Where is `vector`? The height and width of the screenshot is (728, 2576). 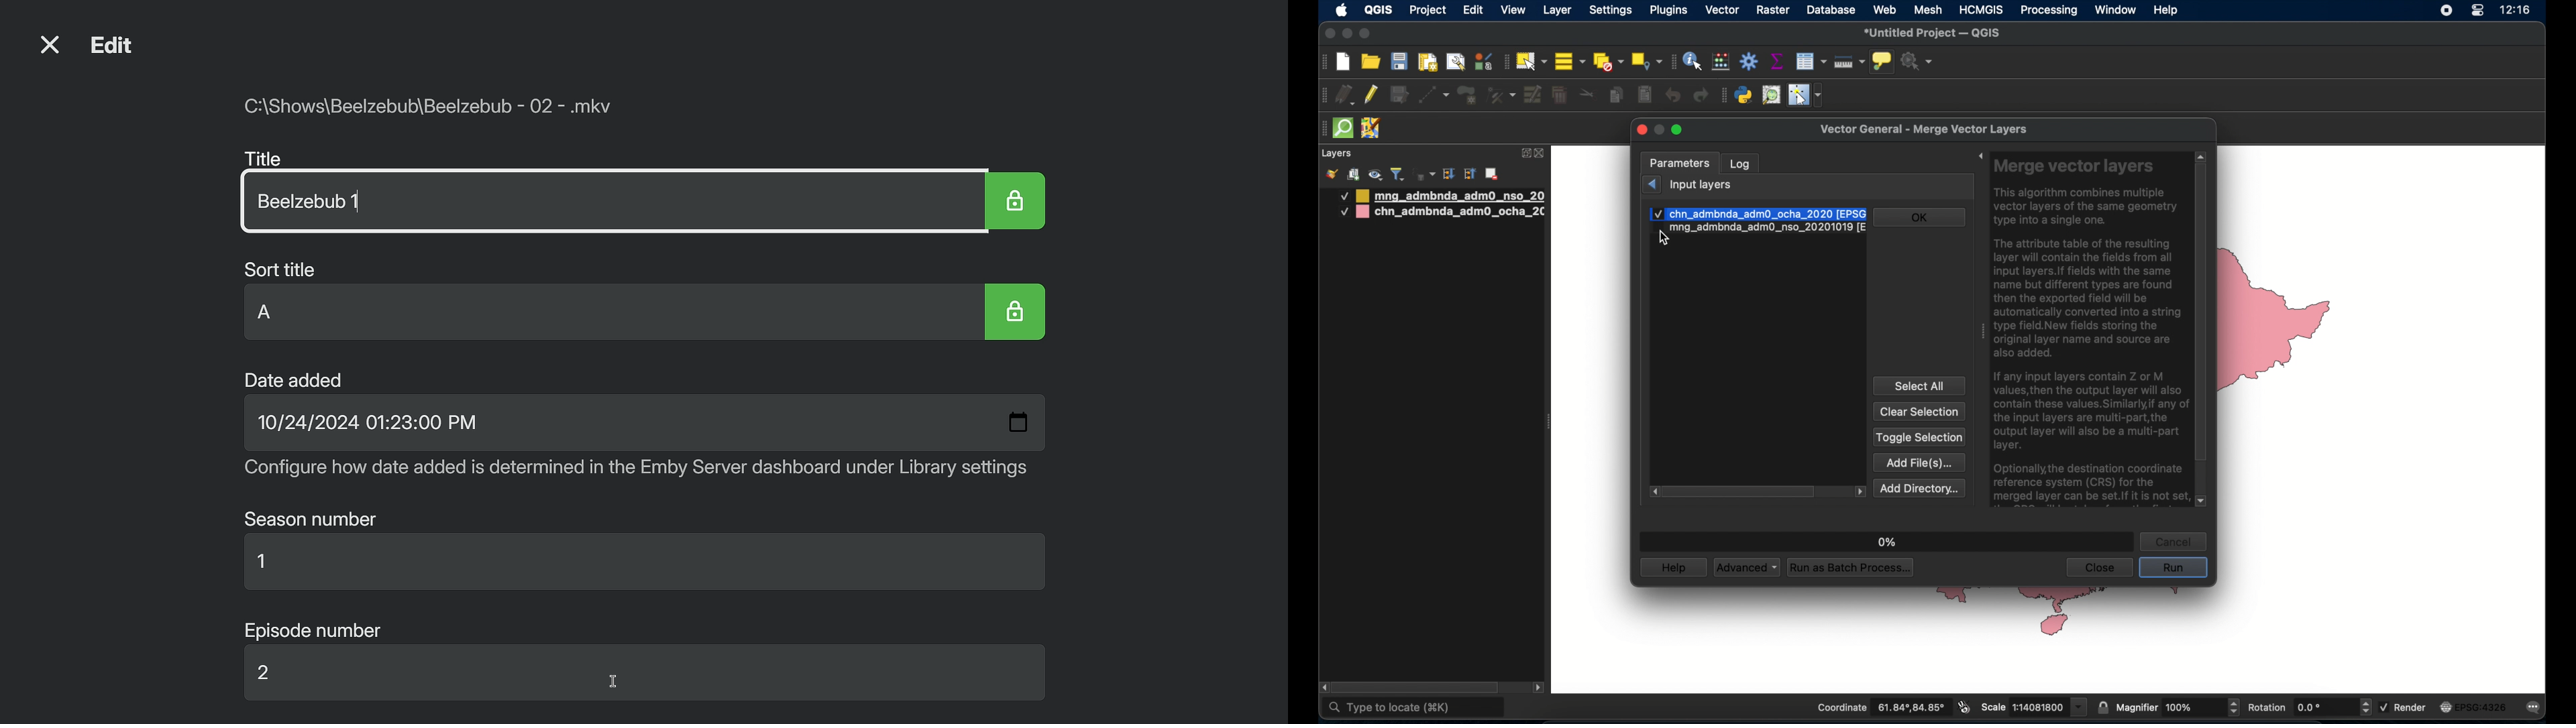 vector is located at coordinates (1723, 10).